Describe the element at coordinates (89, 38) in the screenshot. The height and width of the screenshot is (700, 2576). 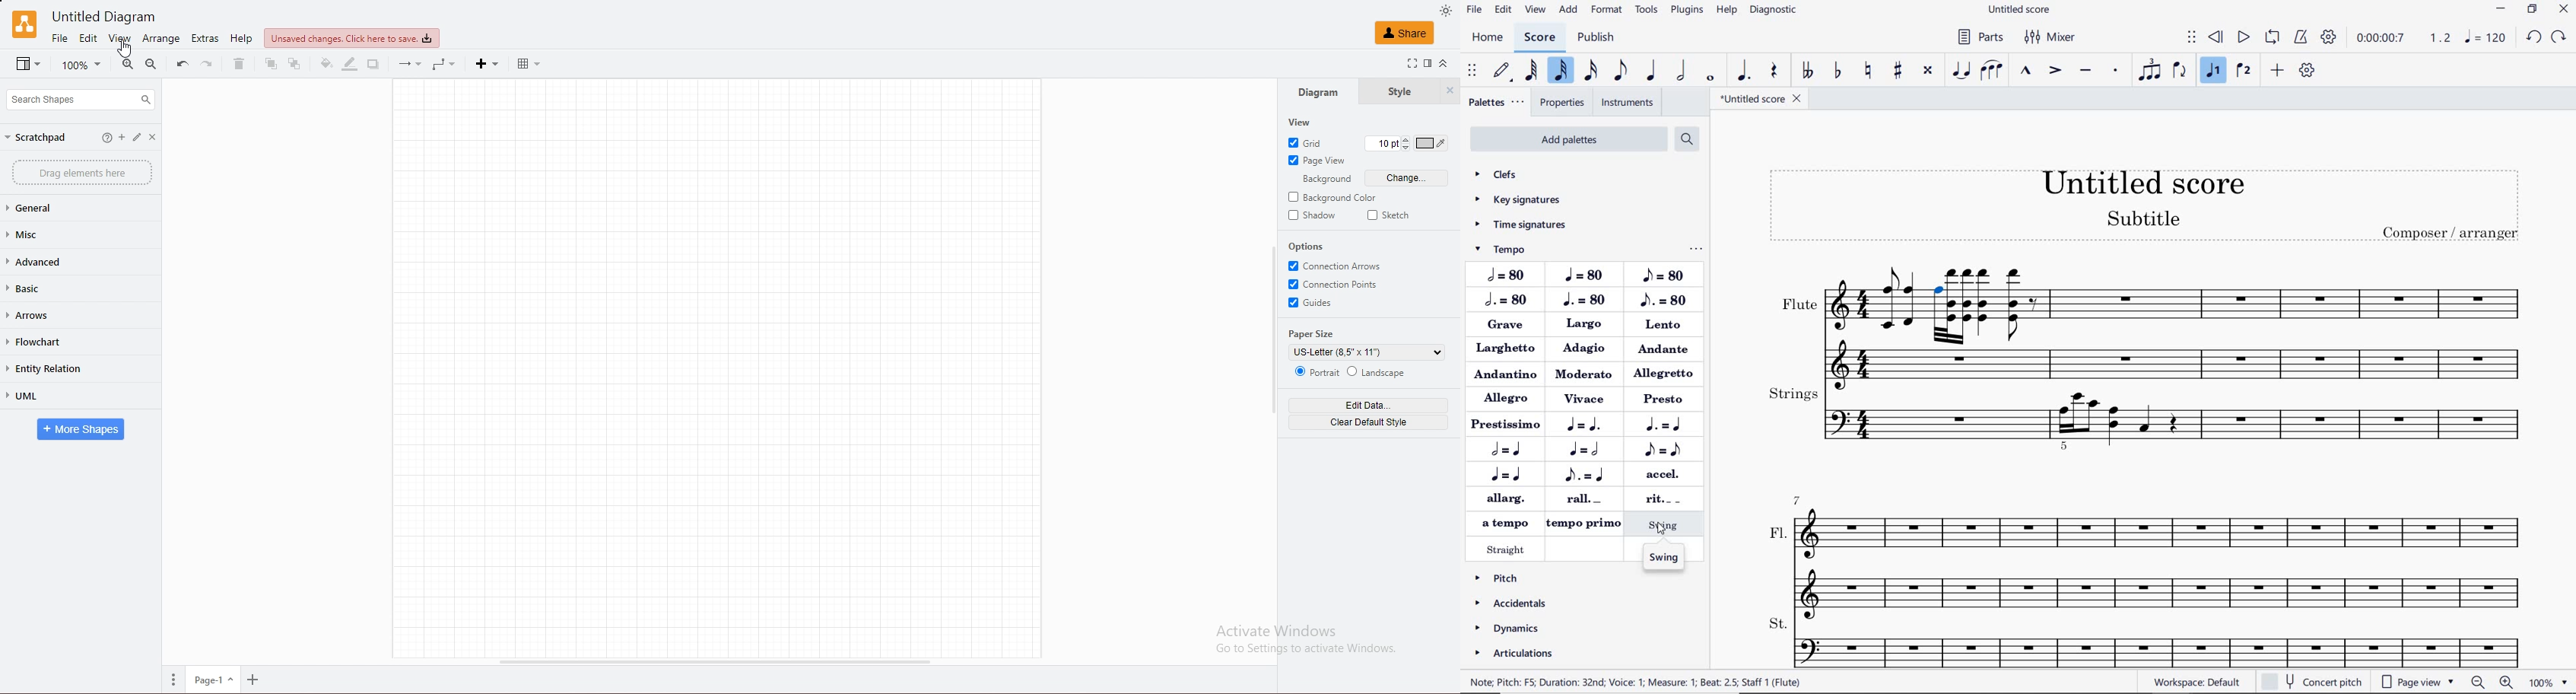
I see `edit` at that location.